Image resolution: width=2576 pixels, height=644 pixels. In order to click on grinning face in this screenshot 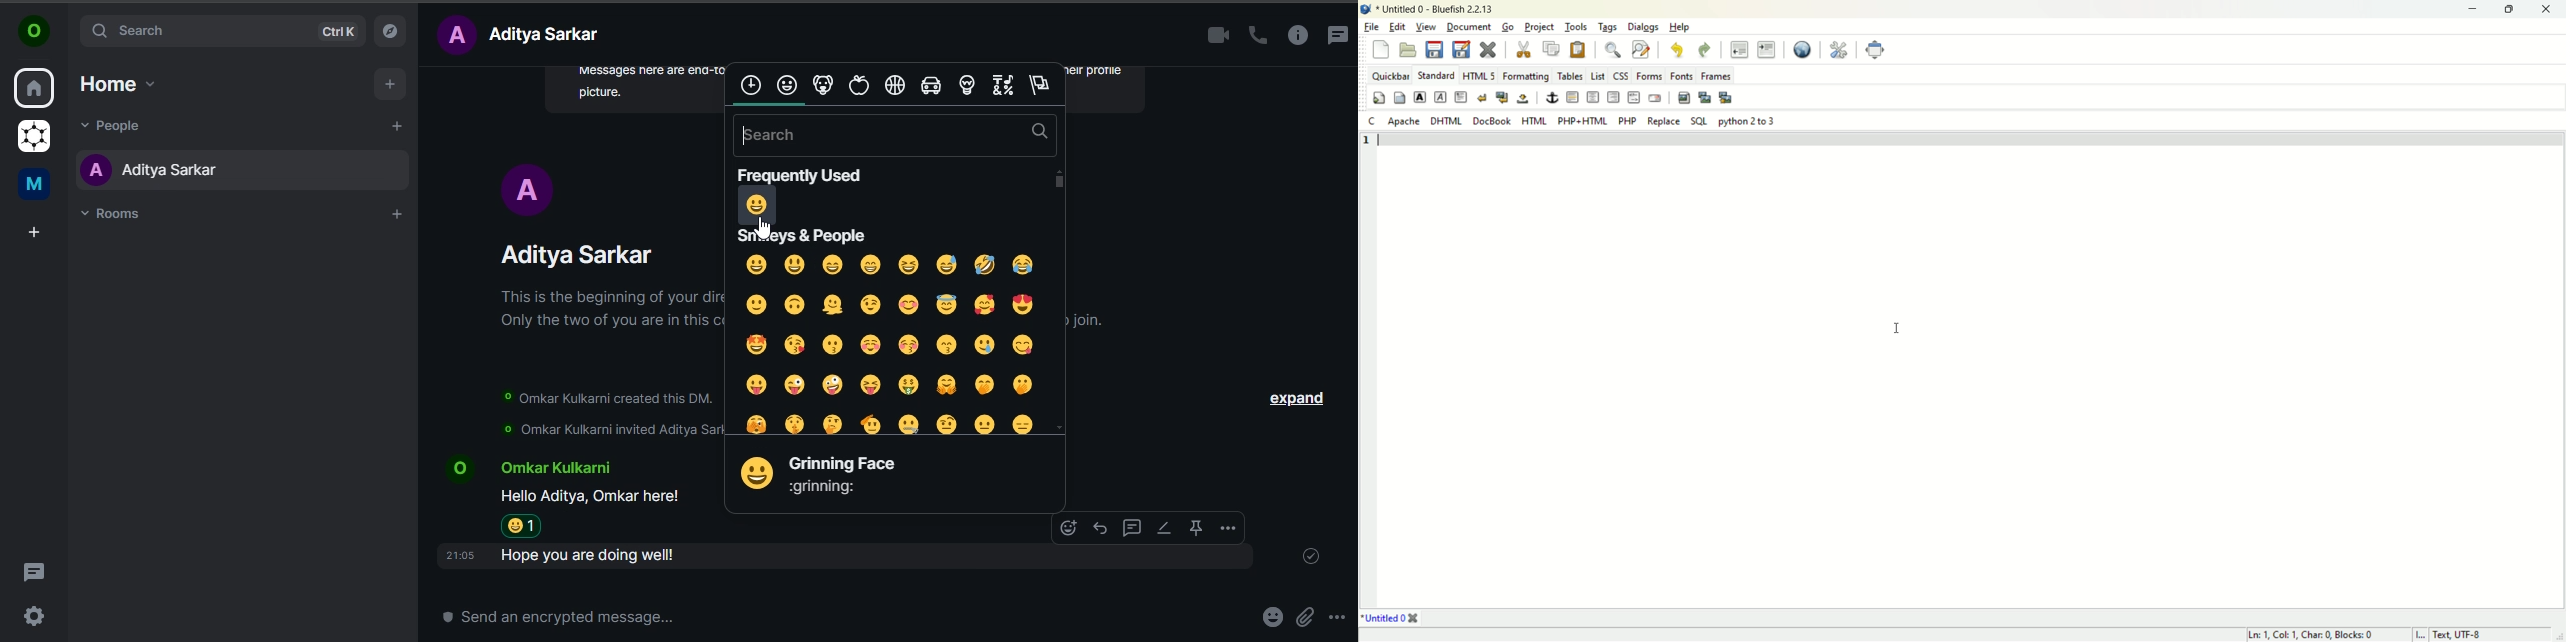, I will do `click(756, 264)`.